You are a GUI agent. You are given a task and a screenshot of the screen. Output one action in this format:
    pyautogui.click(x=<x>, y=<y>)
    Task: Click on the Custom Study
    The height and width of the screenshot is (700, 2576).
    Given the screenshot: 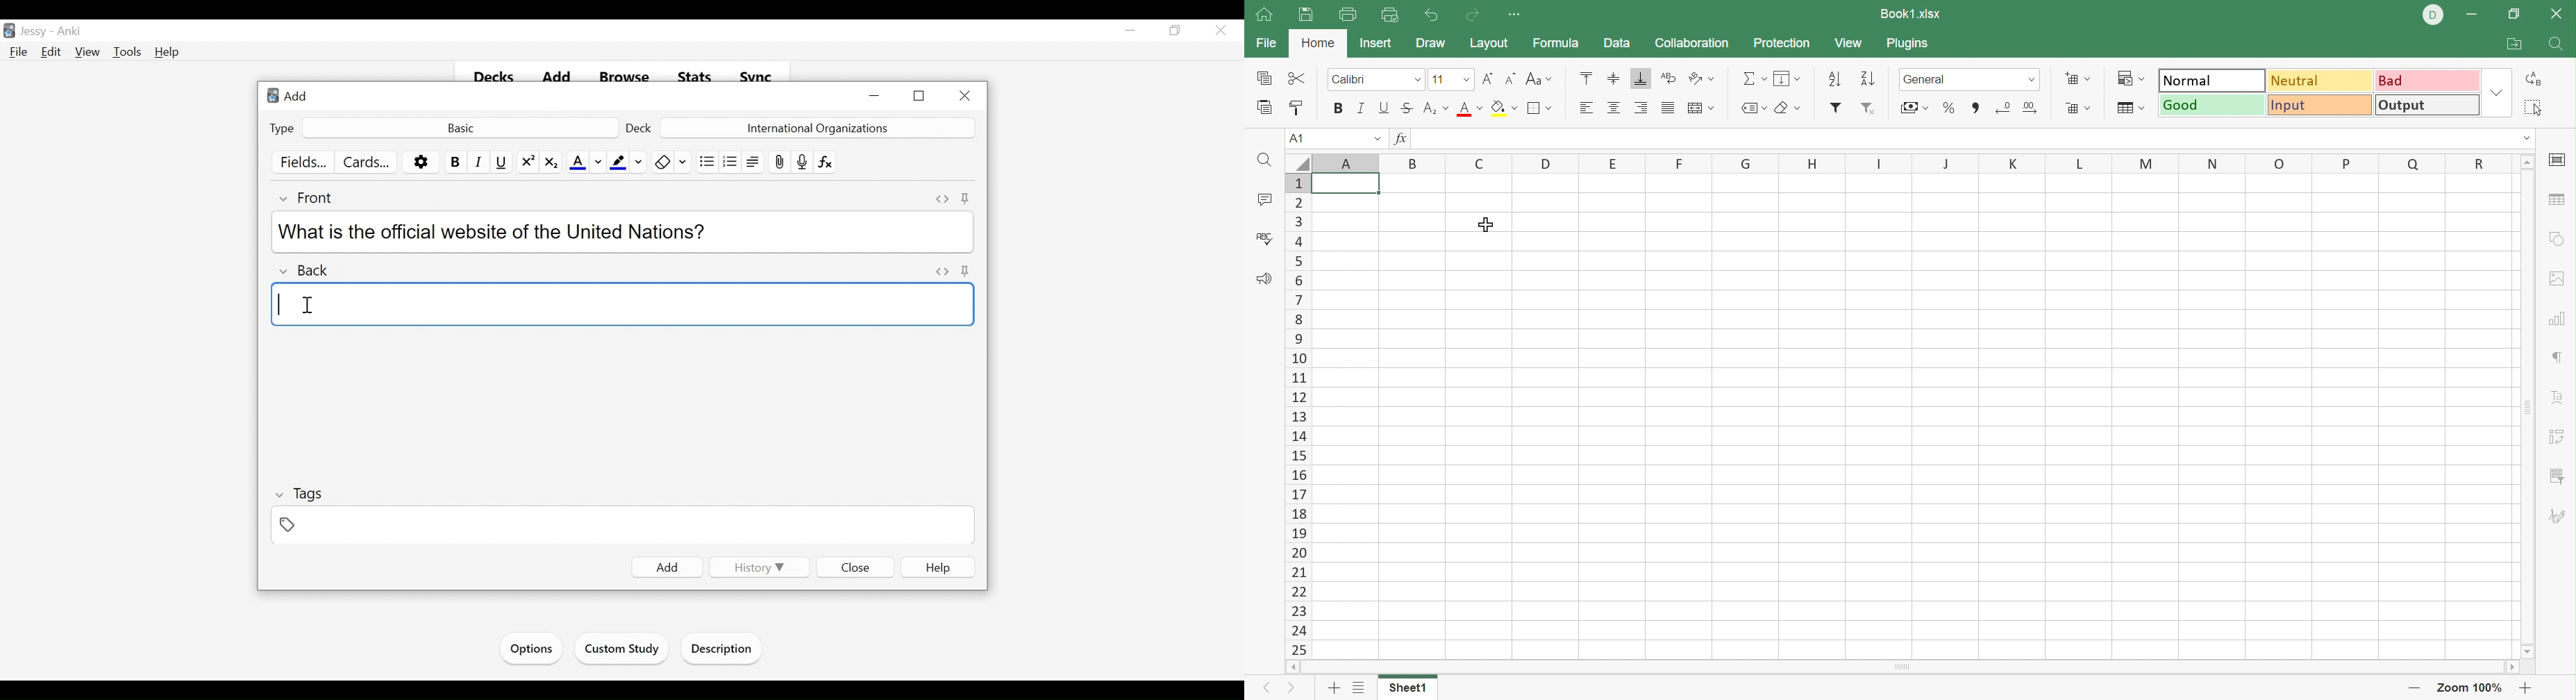 What is the action you would take?
    pyautogui.click(x=620, y=650)
    